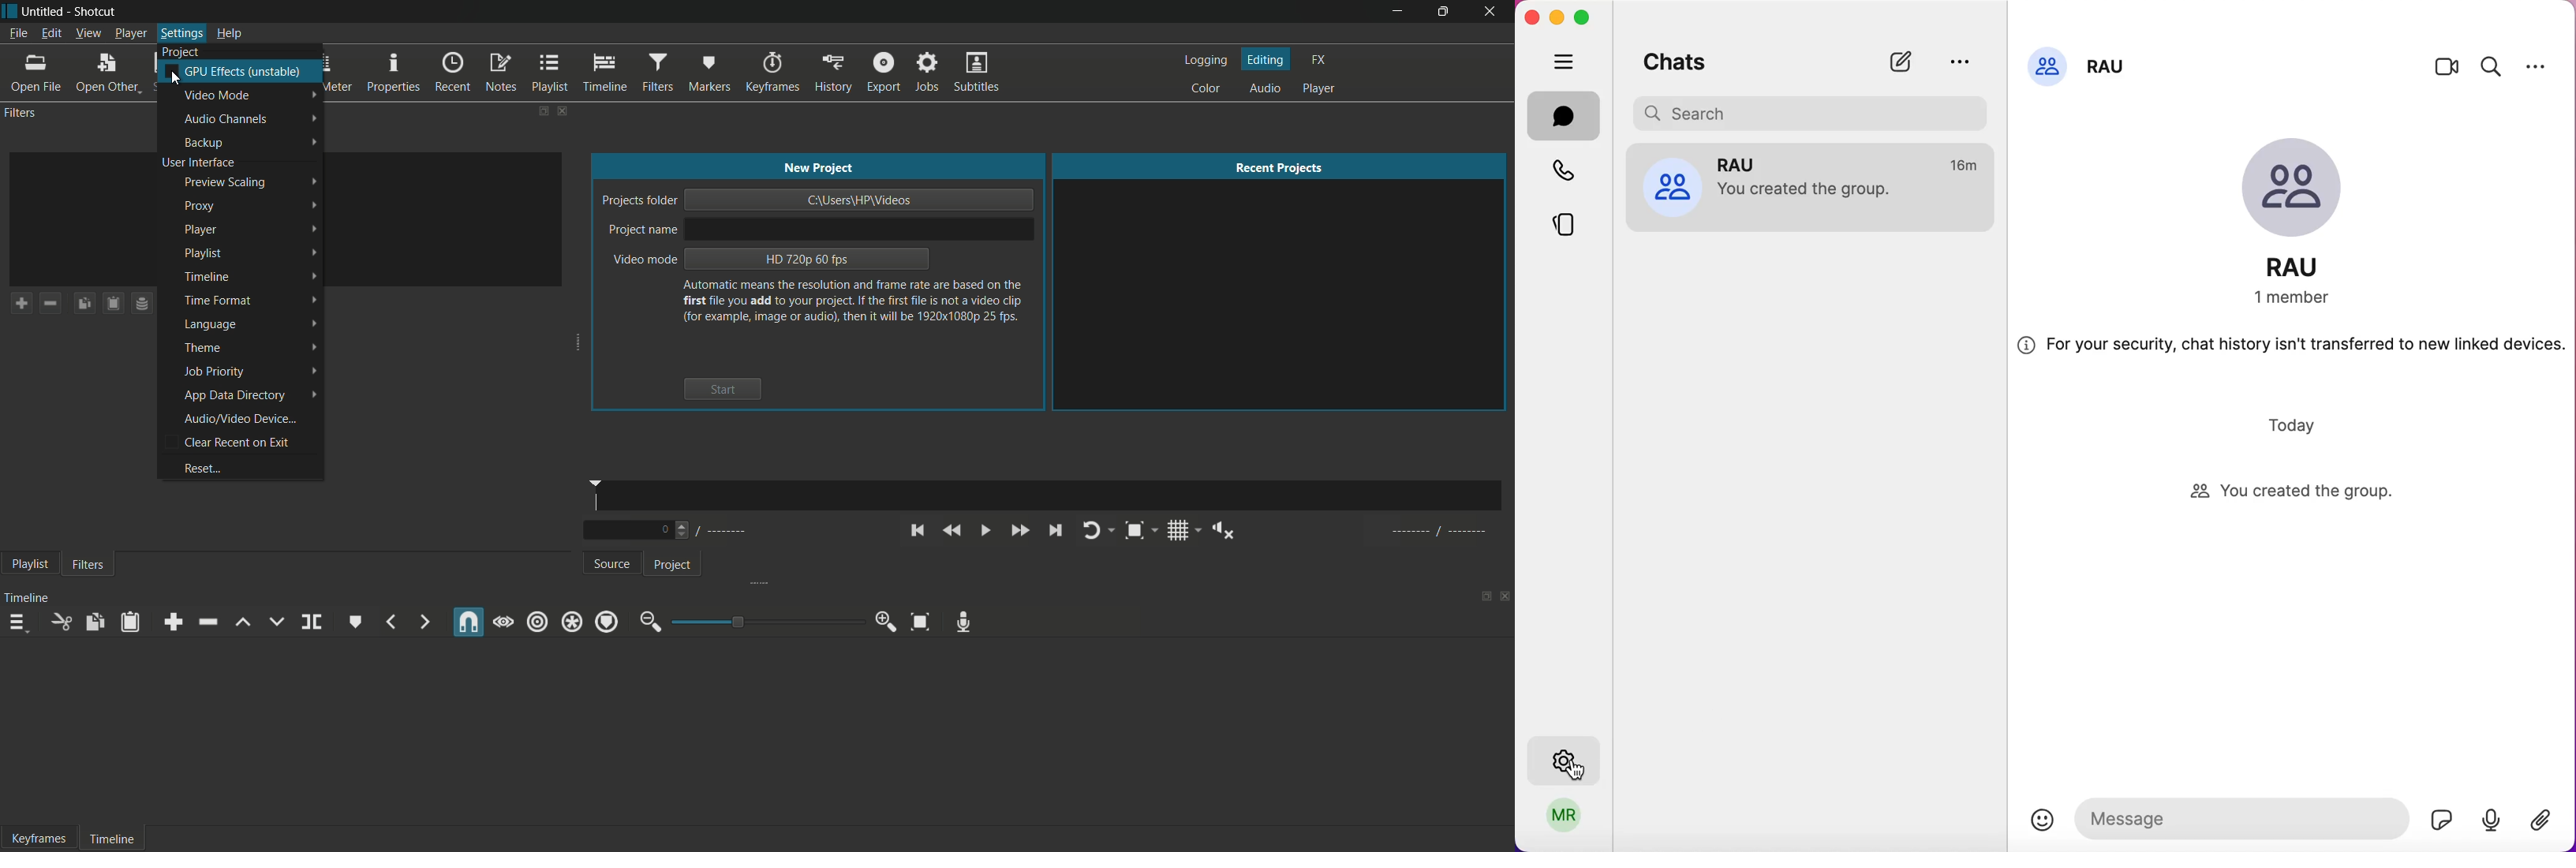  I want to click on change layout, so click(1481, 595).